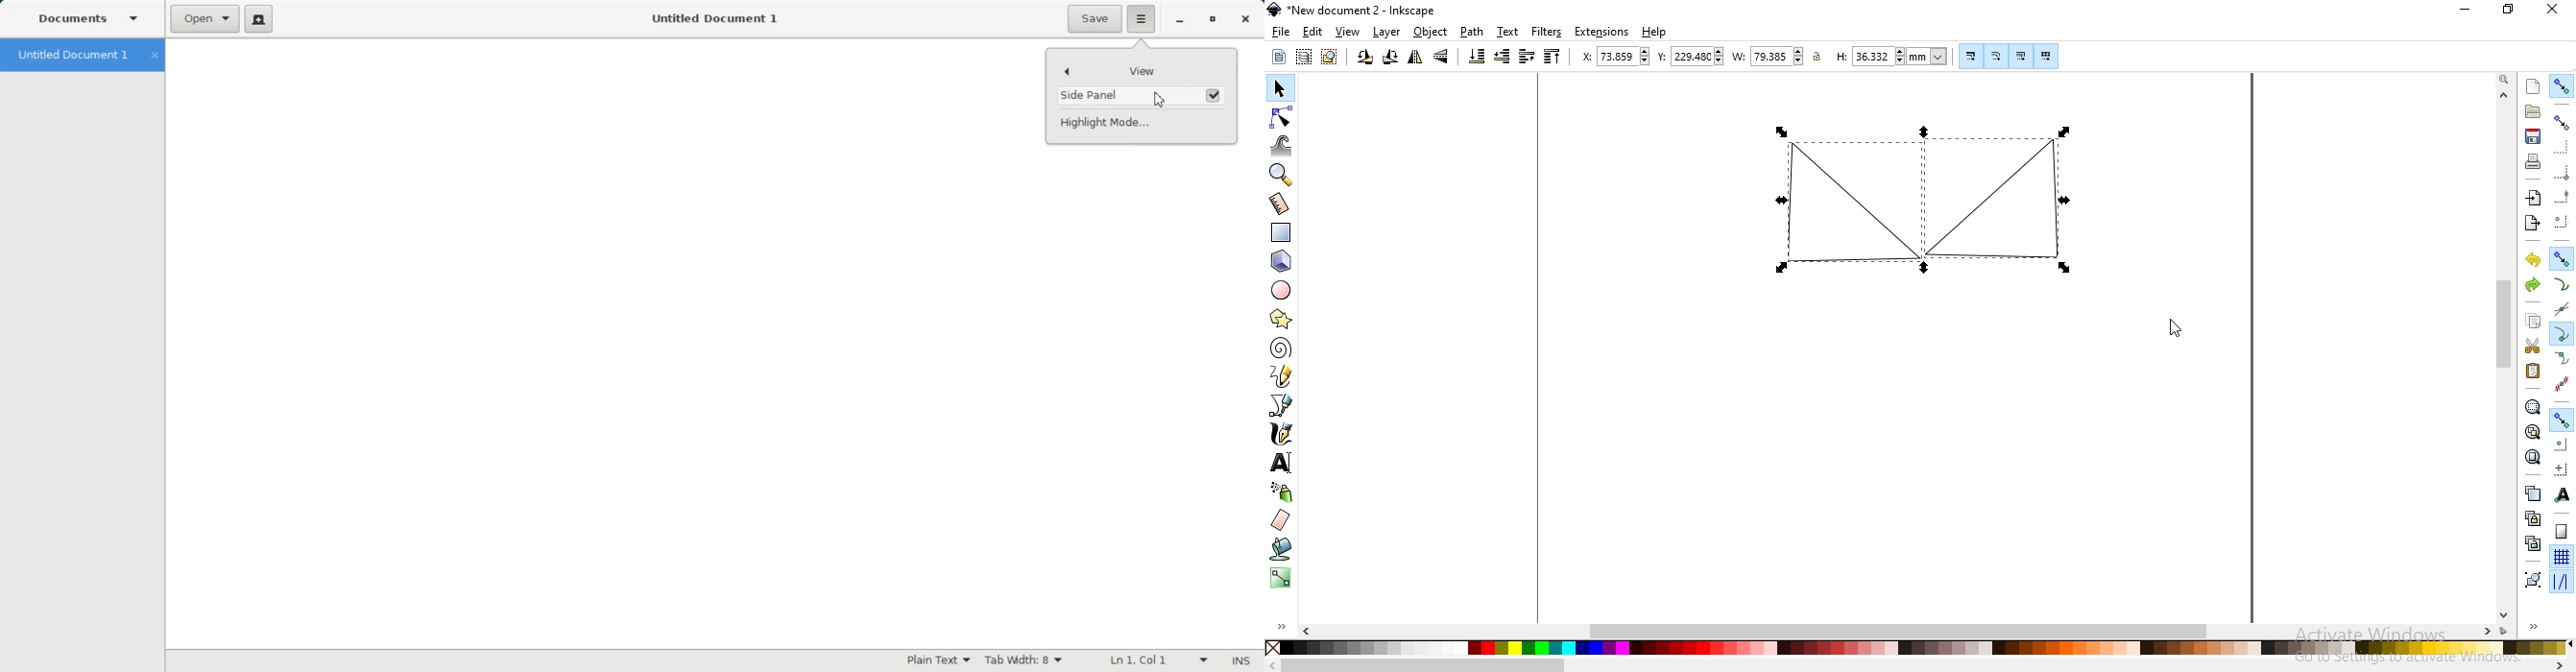  I want to click on layer, so click(1387, 32).